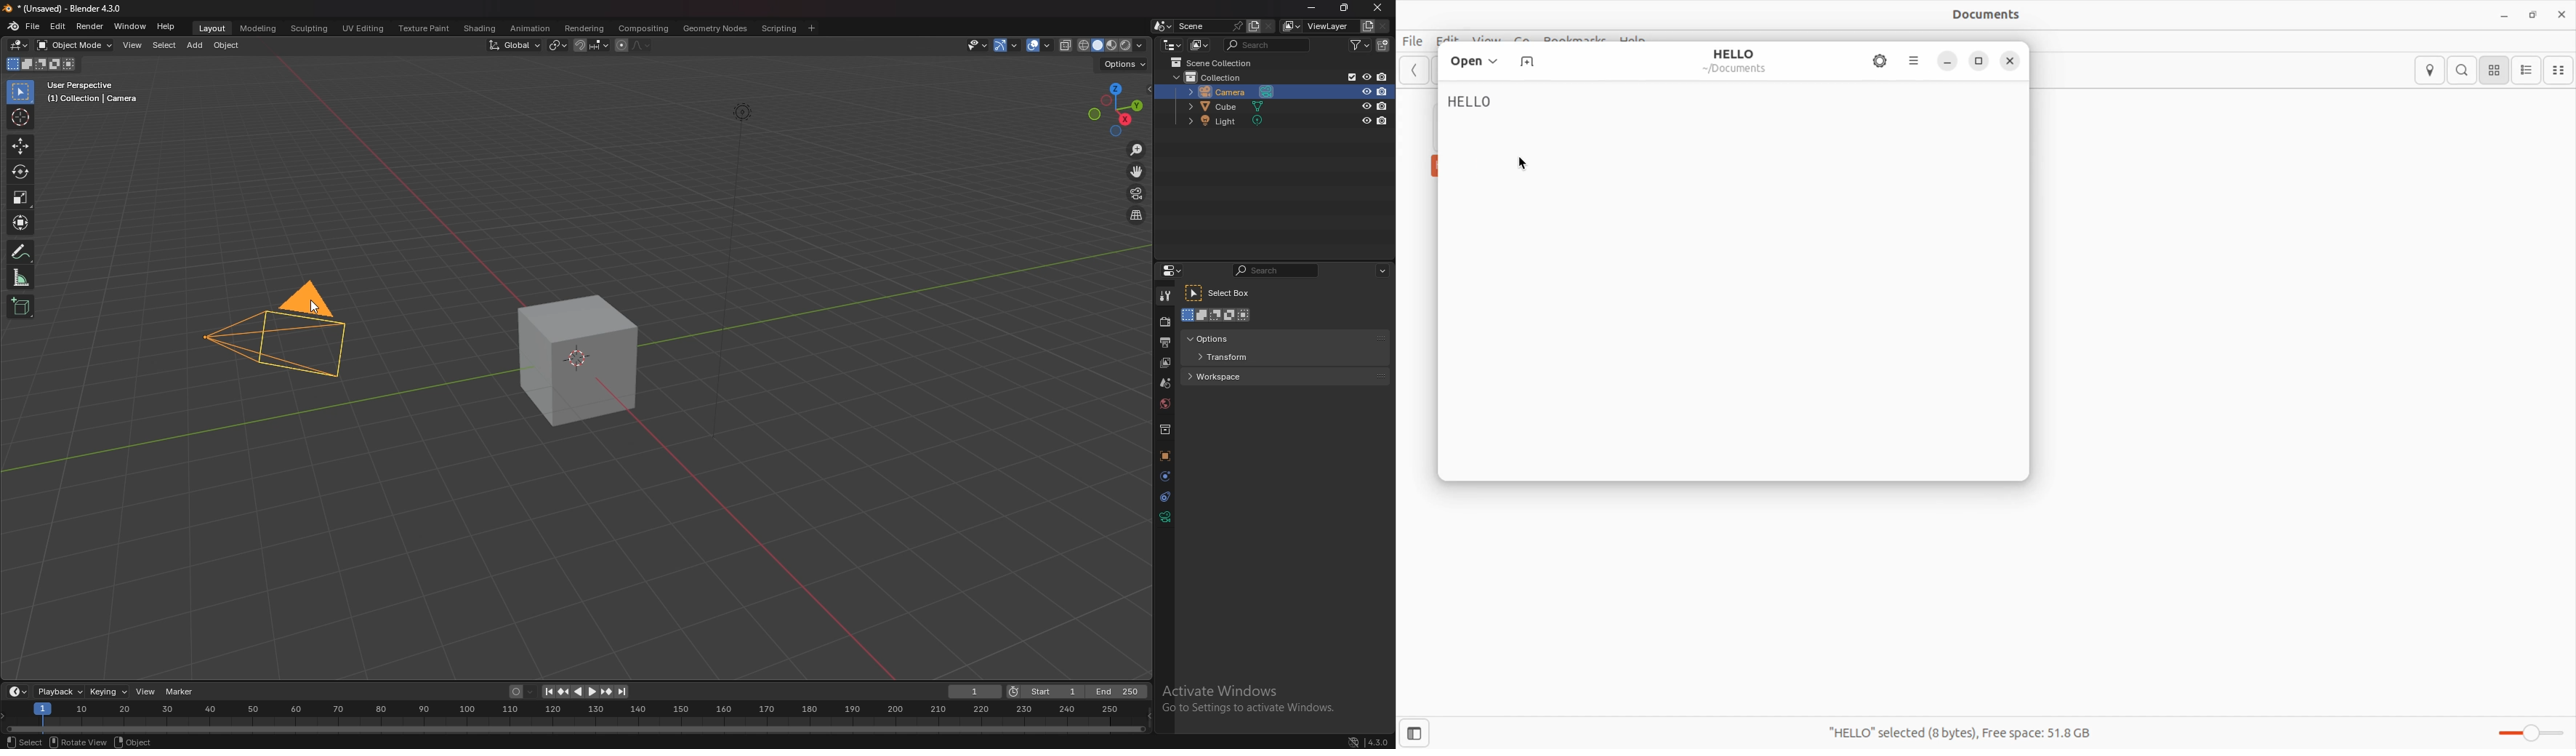  I want to click on zoom, so click(1135, 149).